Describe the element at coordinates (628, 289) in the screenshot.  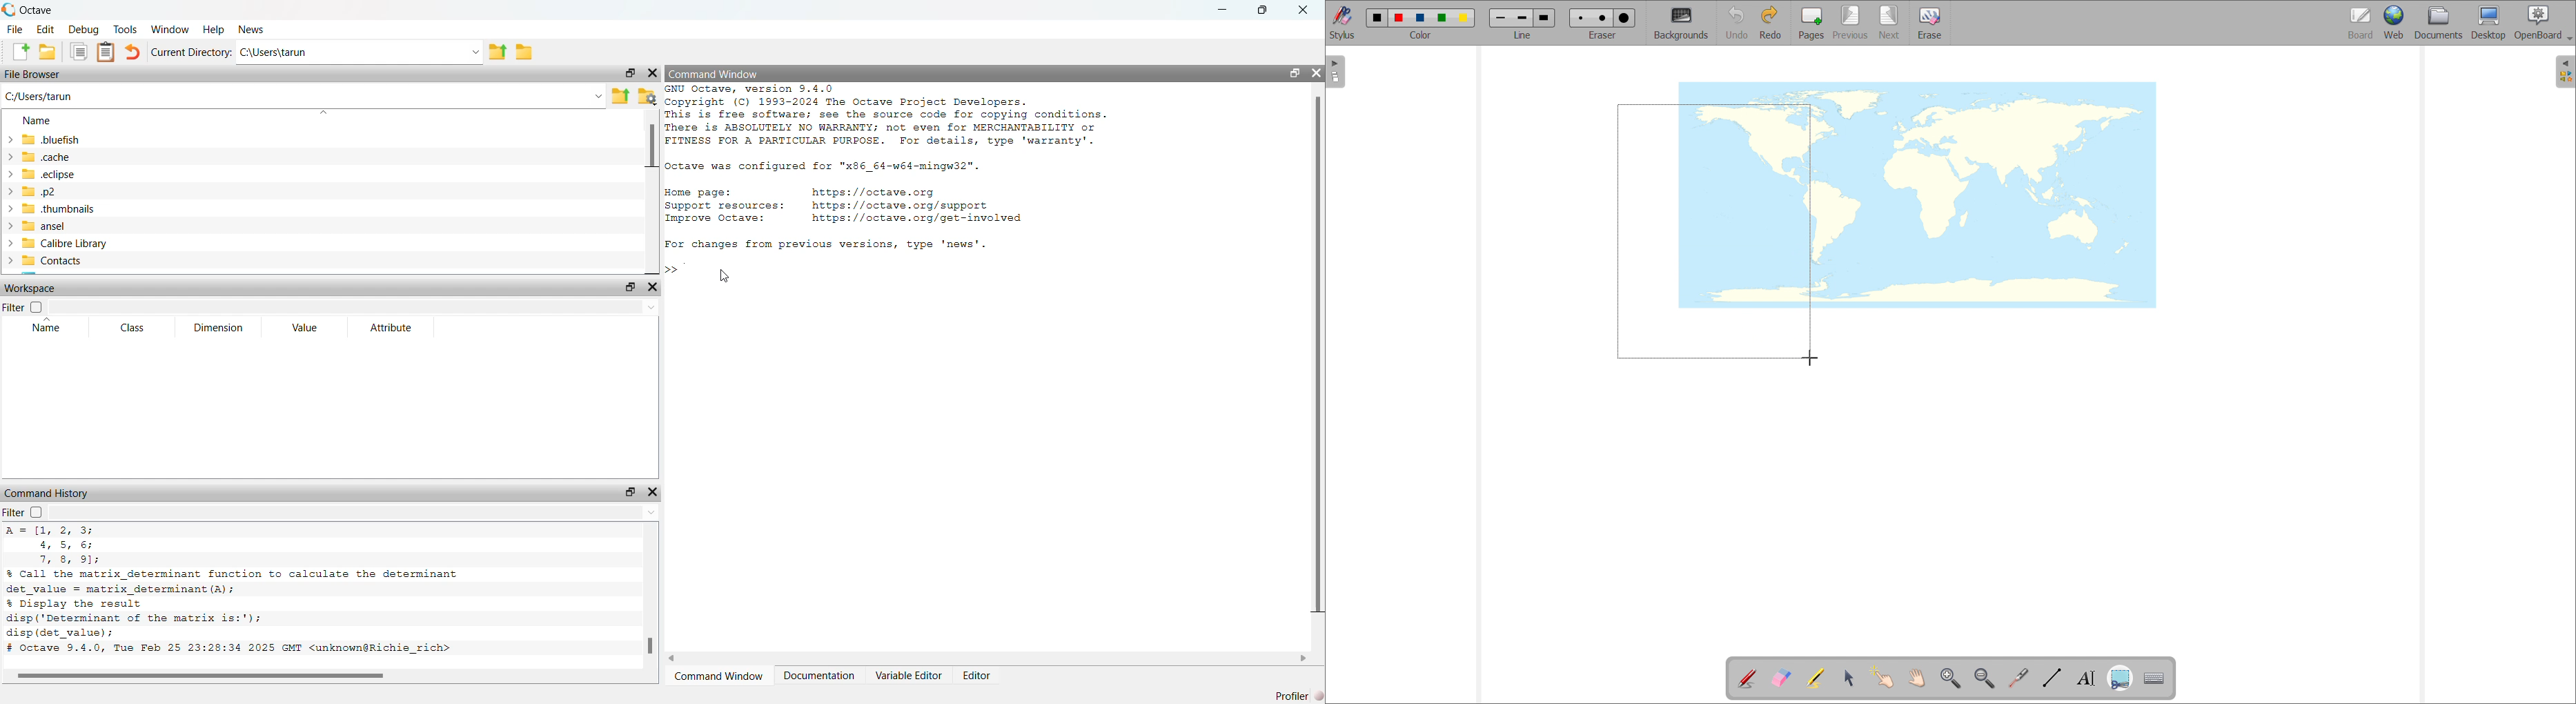
I see `maximize` at that location.